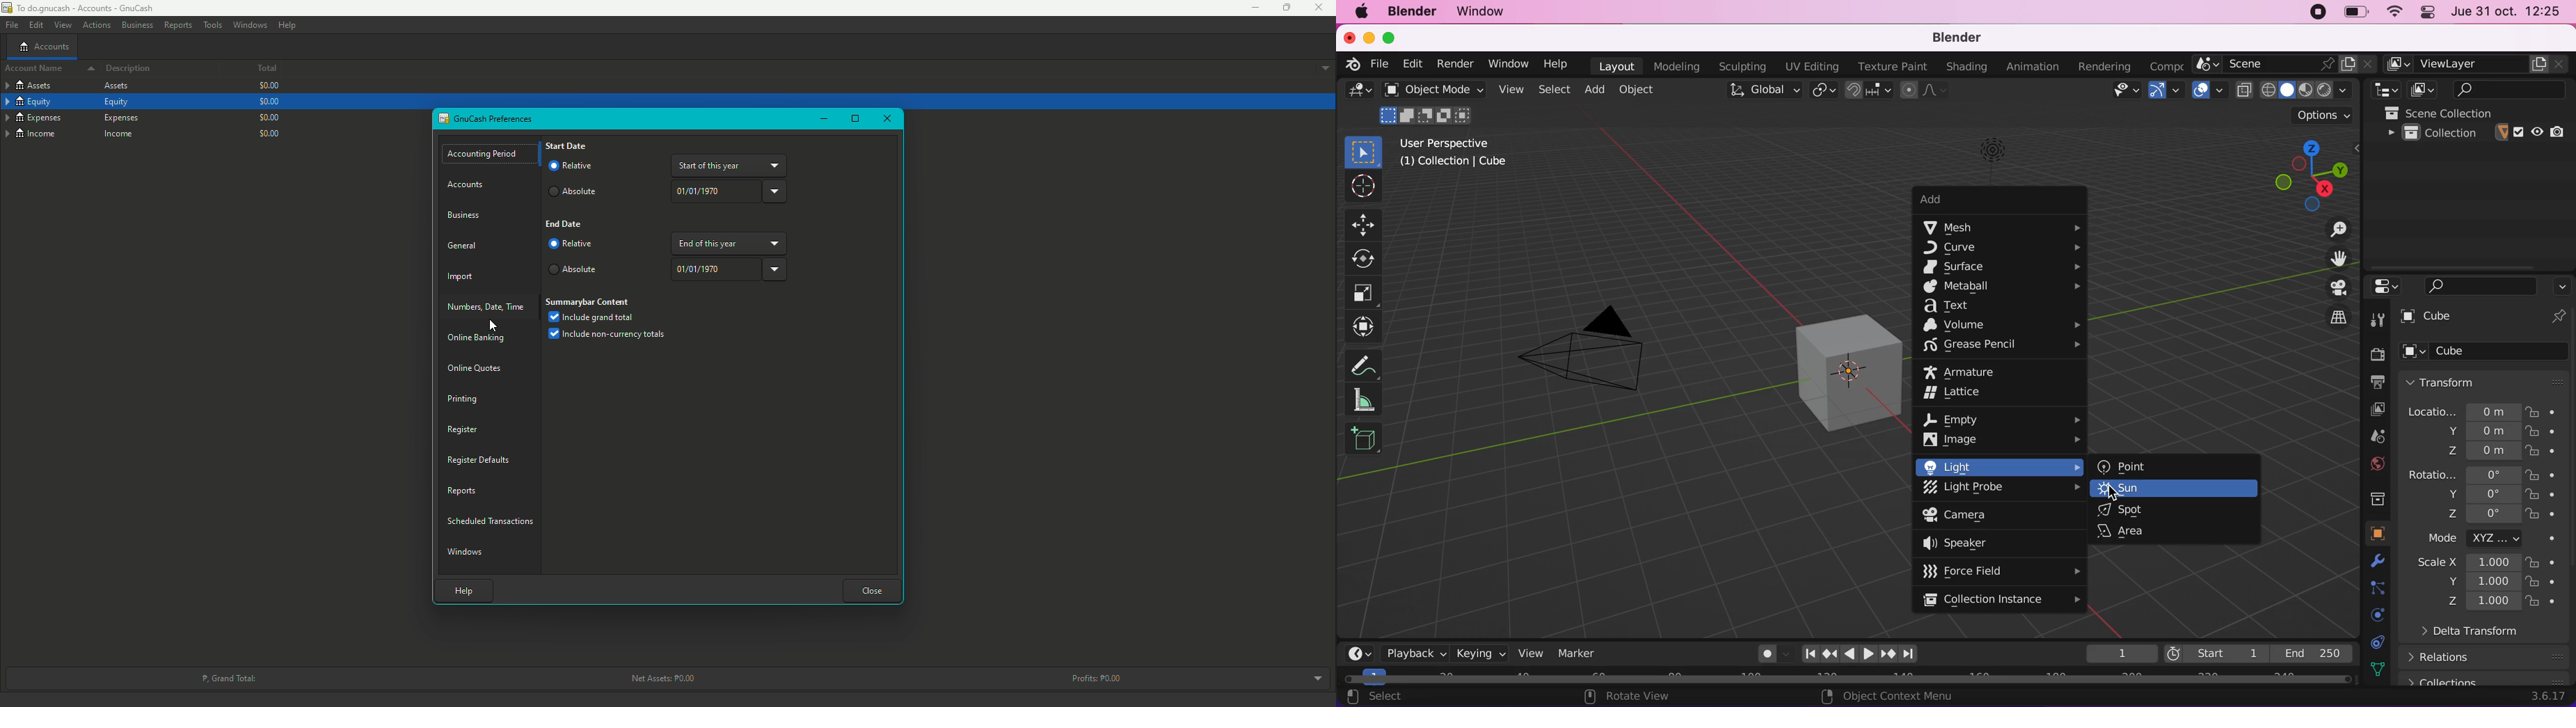 The image size is (2576, 728). Describe the element at coordinates (729, 242) in the screenshot. I see `End of this year` at that location.